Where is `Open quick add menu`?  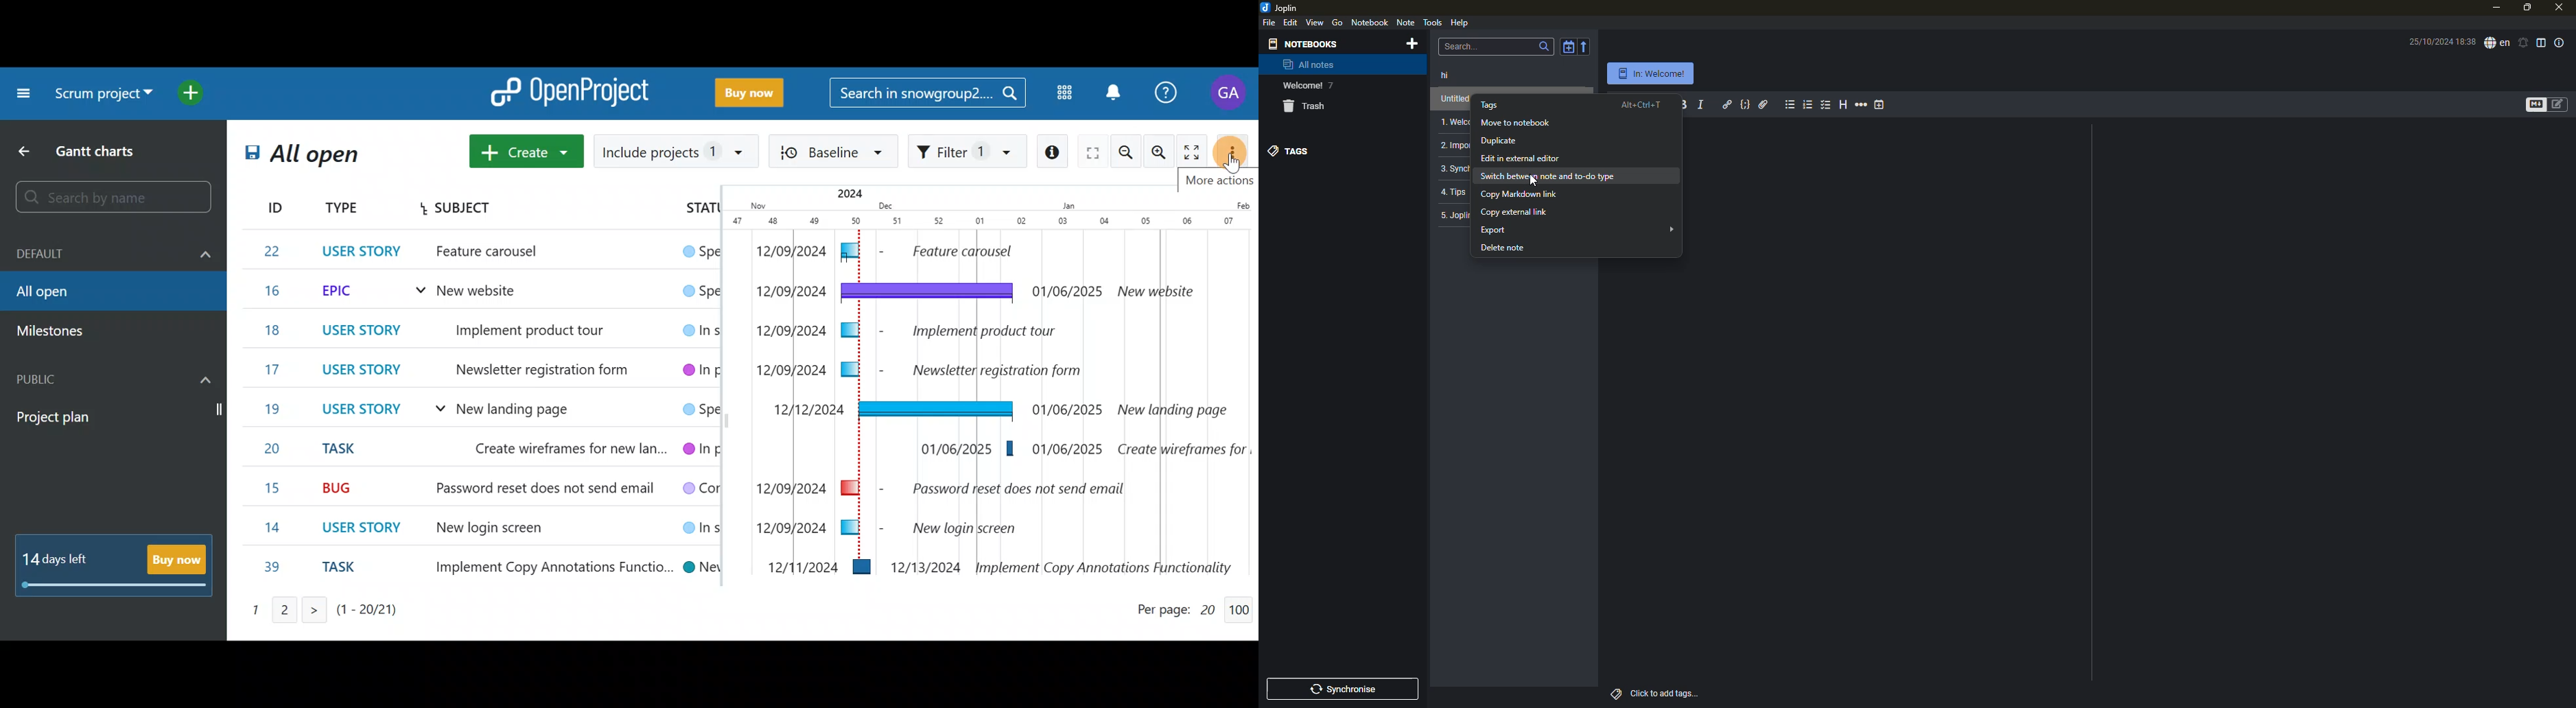
Open quick add menu is located at coordinates (192, 96).